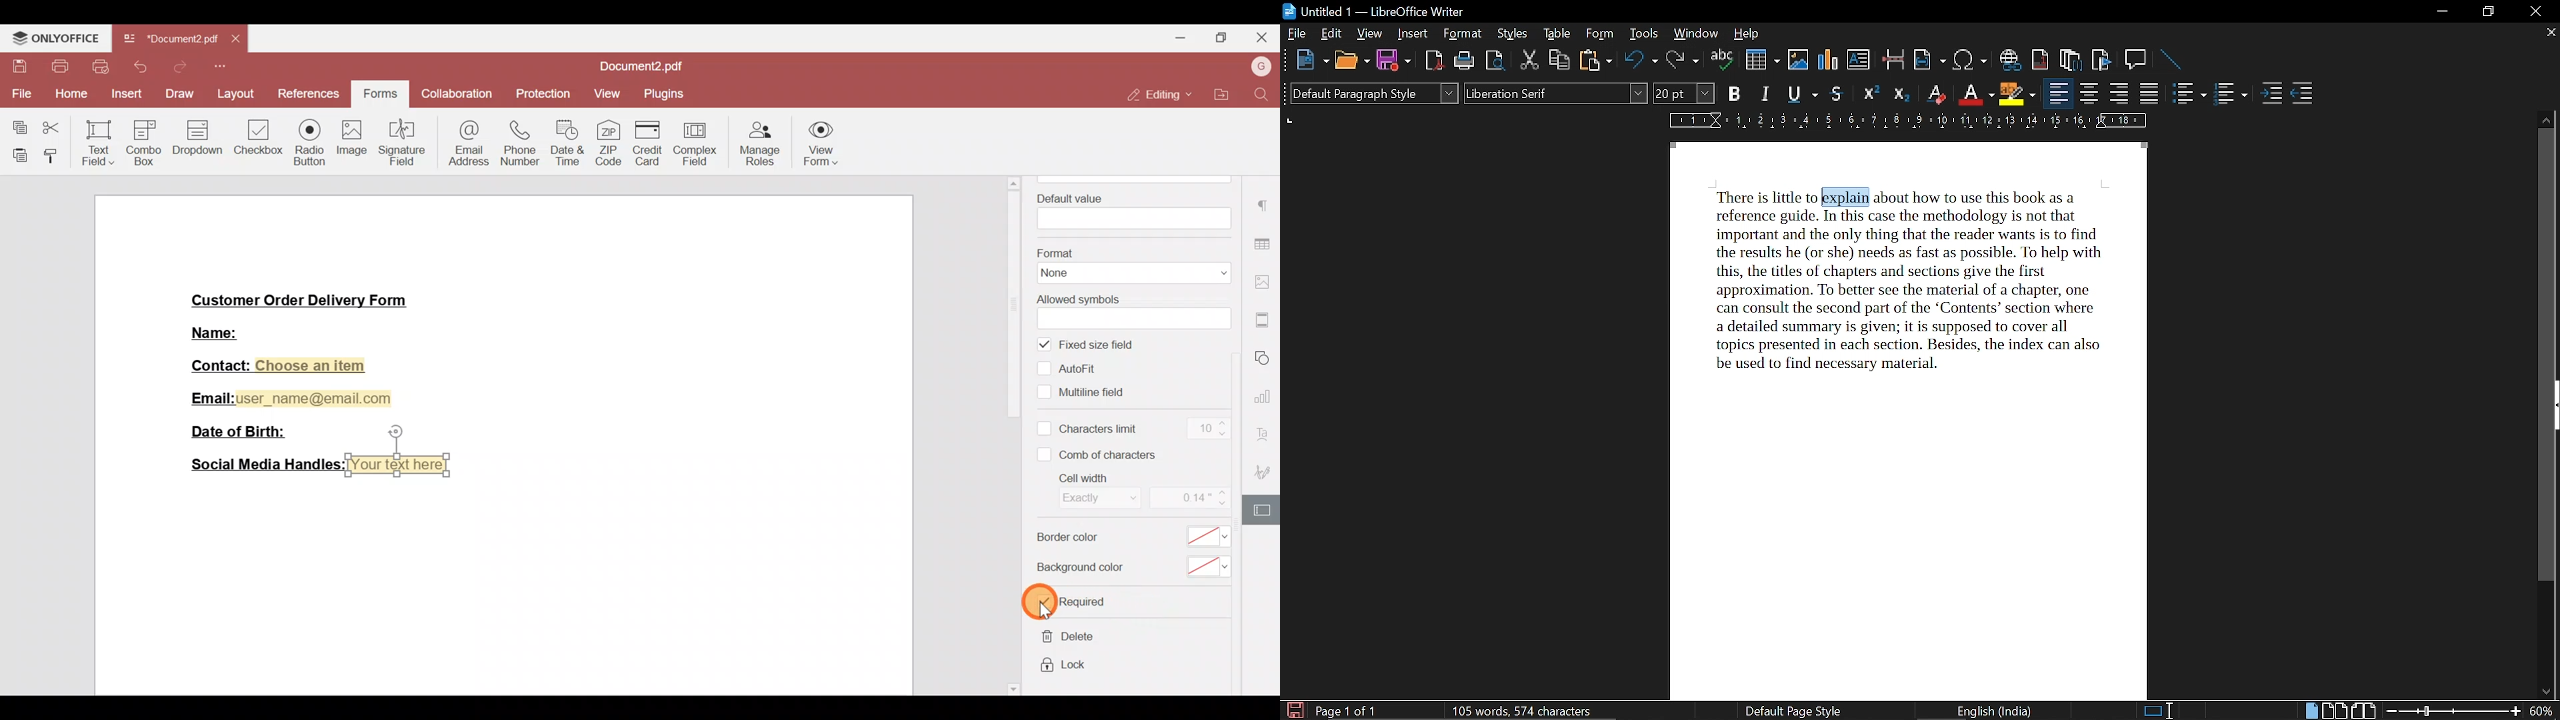  What do you see at coordinates (15, 67) in the screenshot?
I see `Save` at bounding box center [15, 67].